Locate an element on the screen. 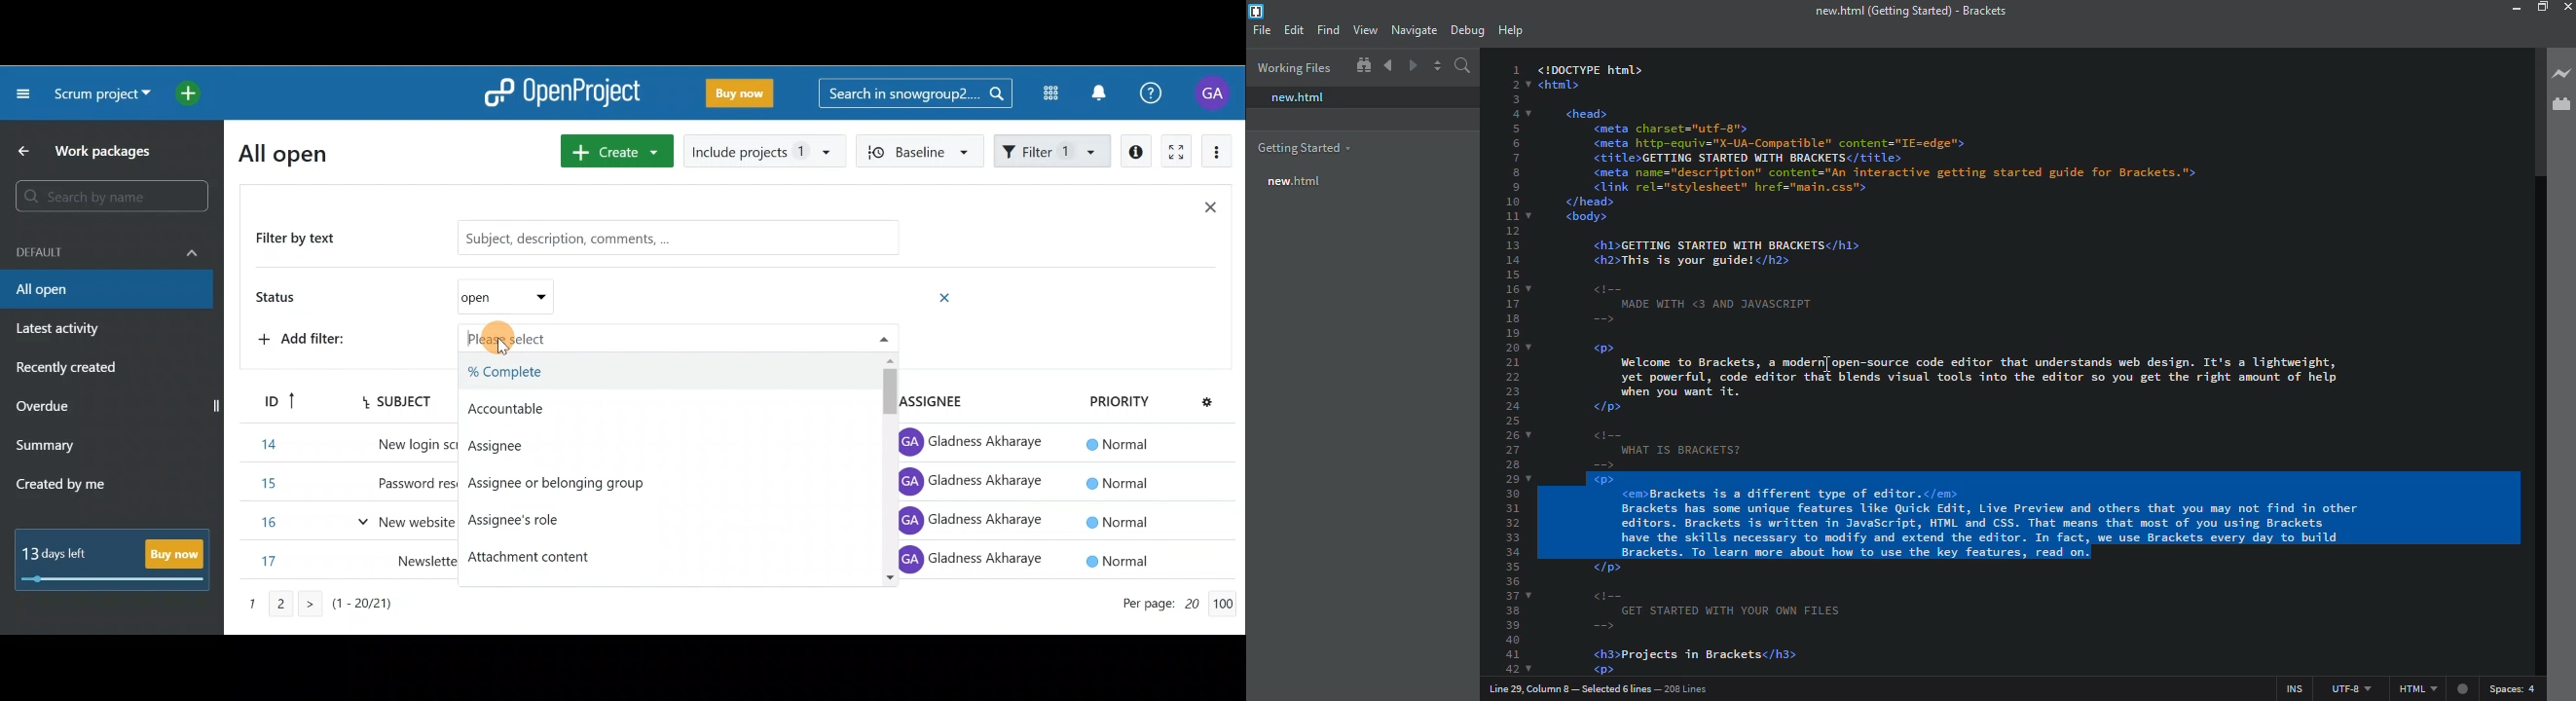 This screenshot has width=2576, height=728. code is located at coordinates (1748, 619).